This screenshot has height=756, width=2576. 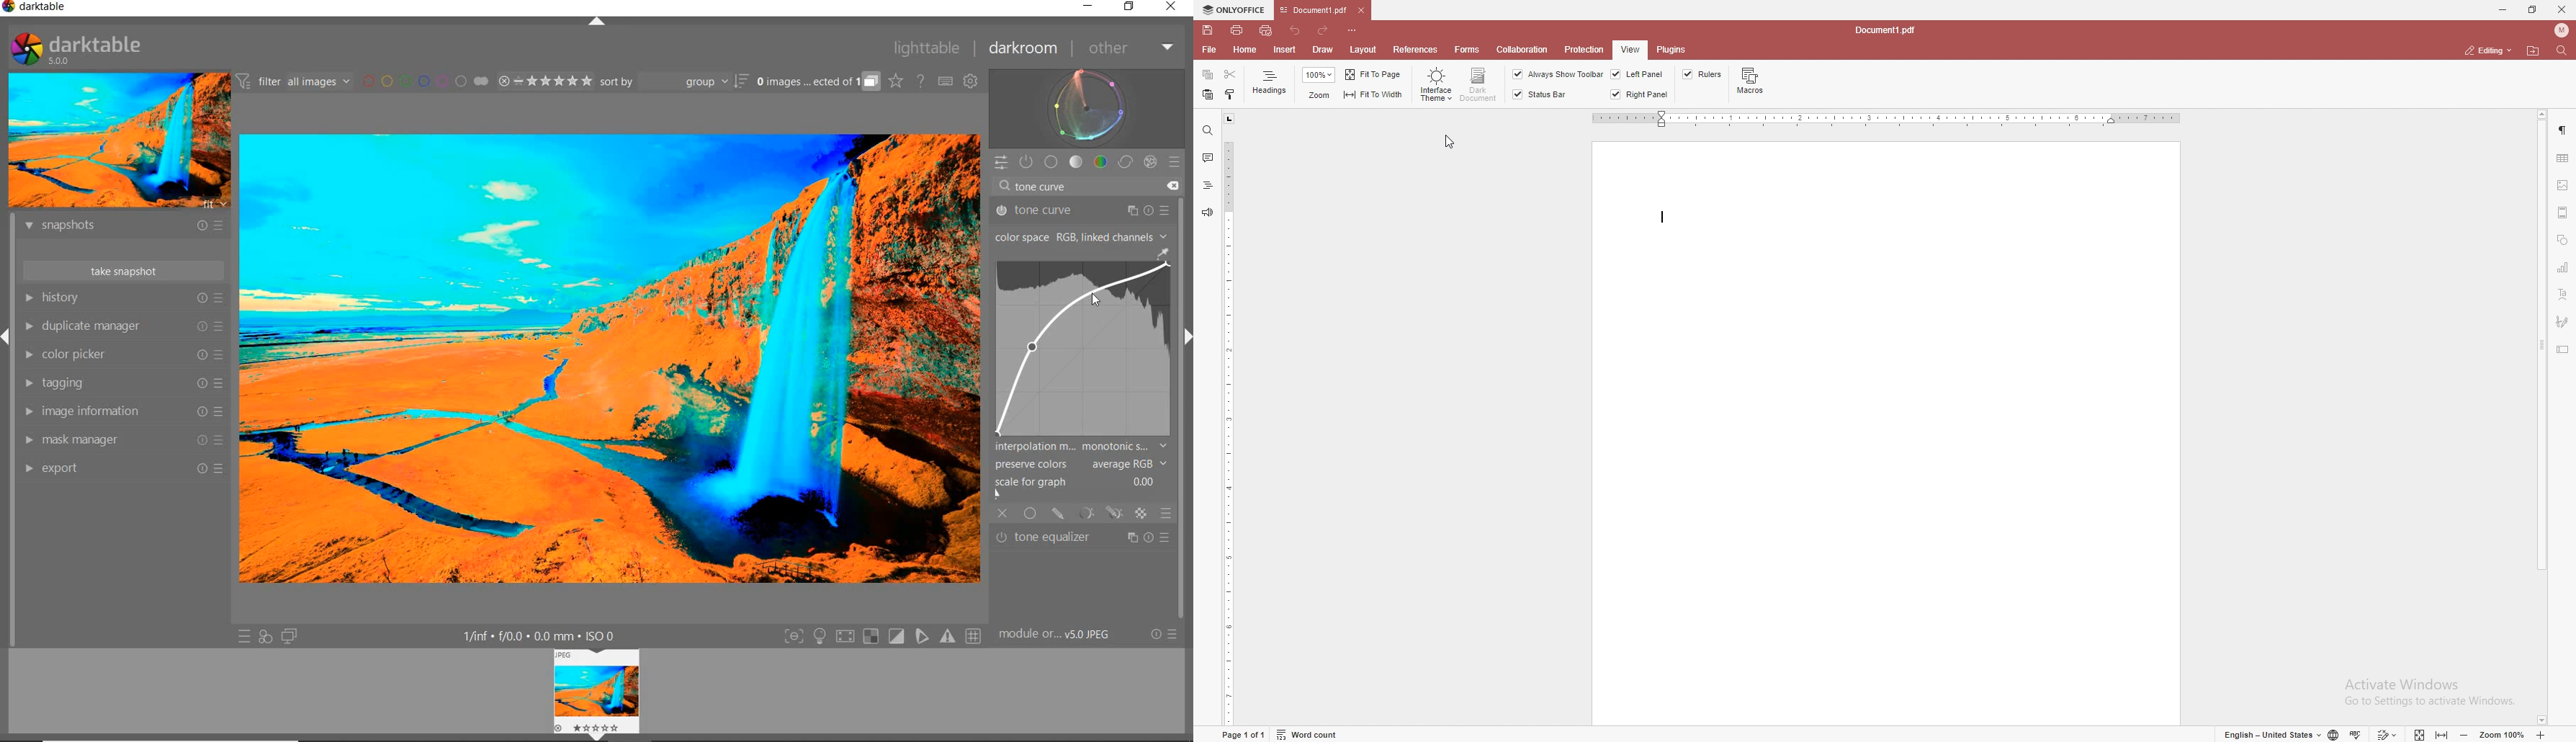 What do you see at coordinates (897, 81) in the screenshot?
I see `CLICK TO CHANGE THE OVERLAYS SHOWN ON THUMBNAILS` at bounding box center [897, 81].